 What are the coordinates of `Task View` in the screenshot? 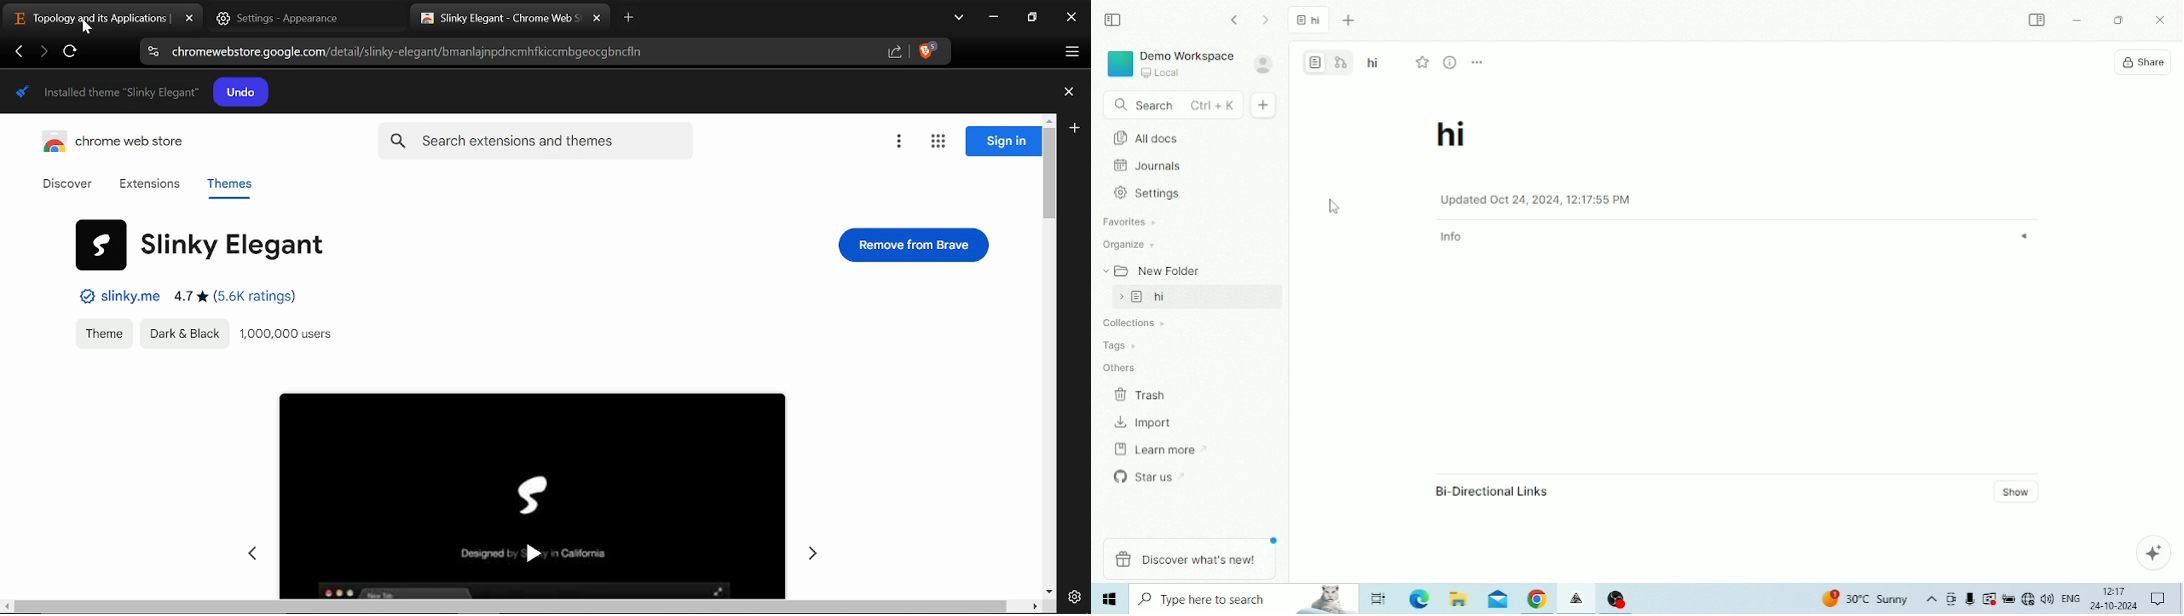 It's located at (1380, 598).